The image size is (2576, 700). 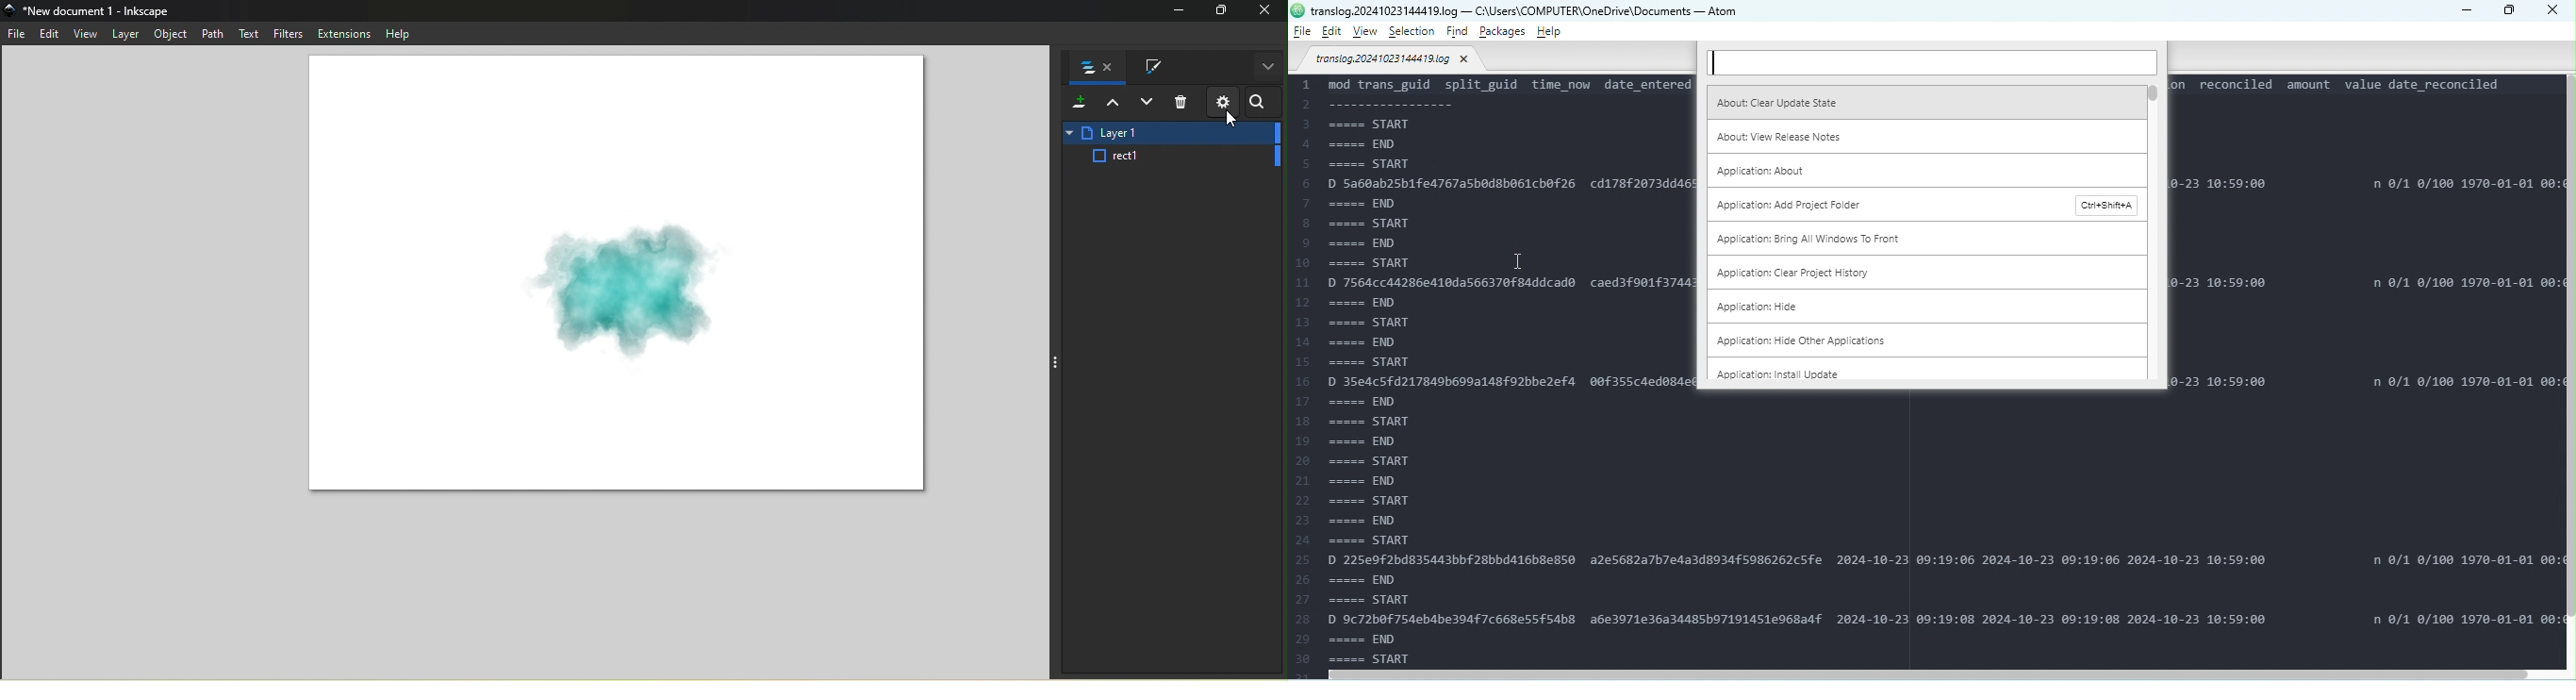 I want to click on Application: About, so click(x=1927, y=171).